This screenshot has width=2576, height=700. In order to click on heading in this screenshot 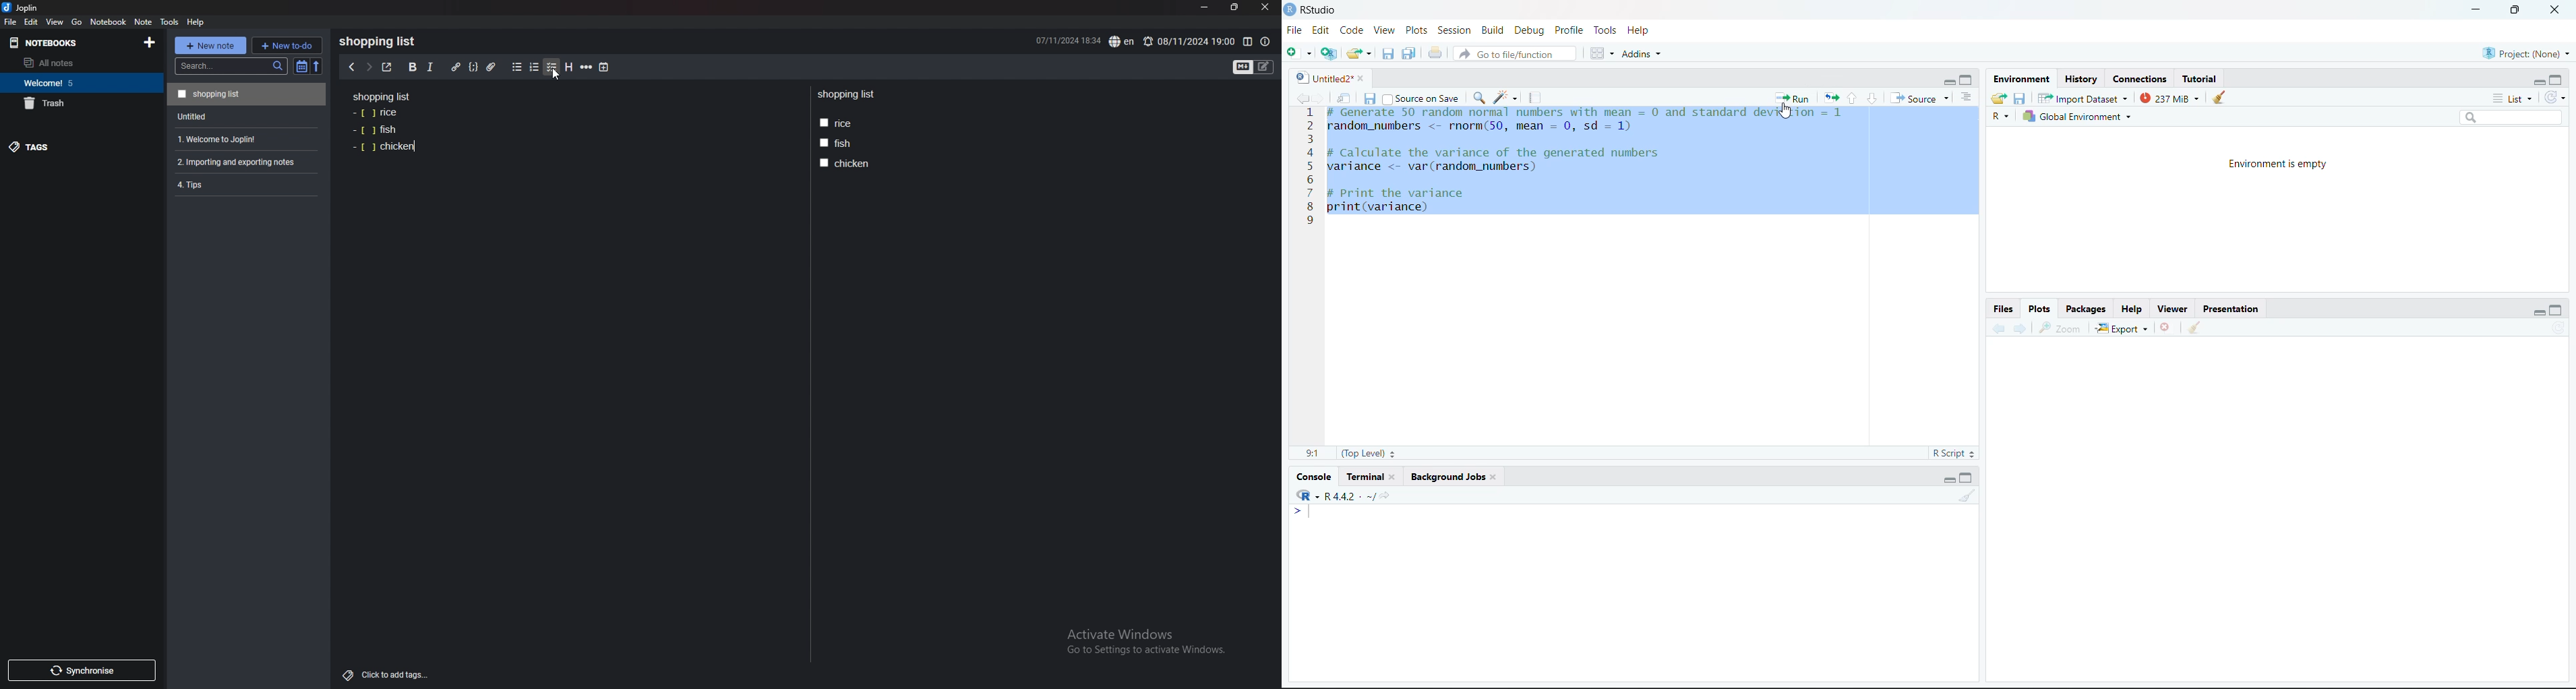, I will do `click(569, 67)`.